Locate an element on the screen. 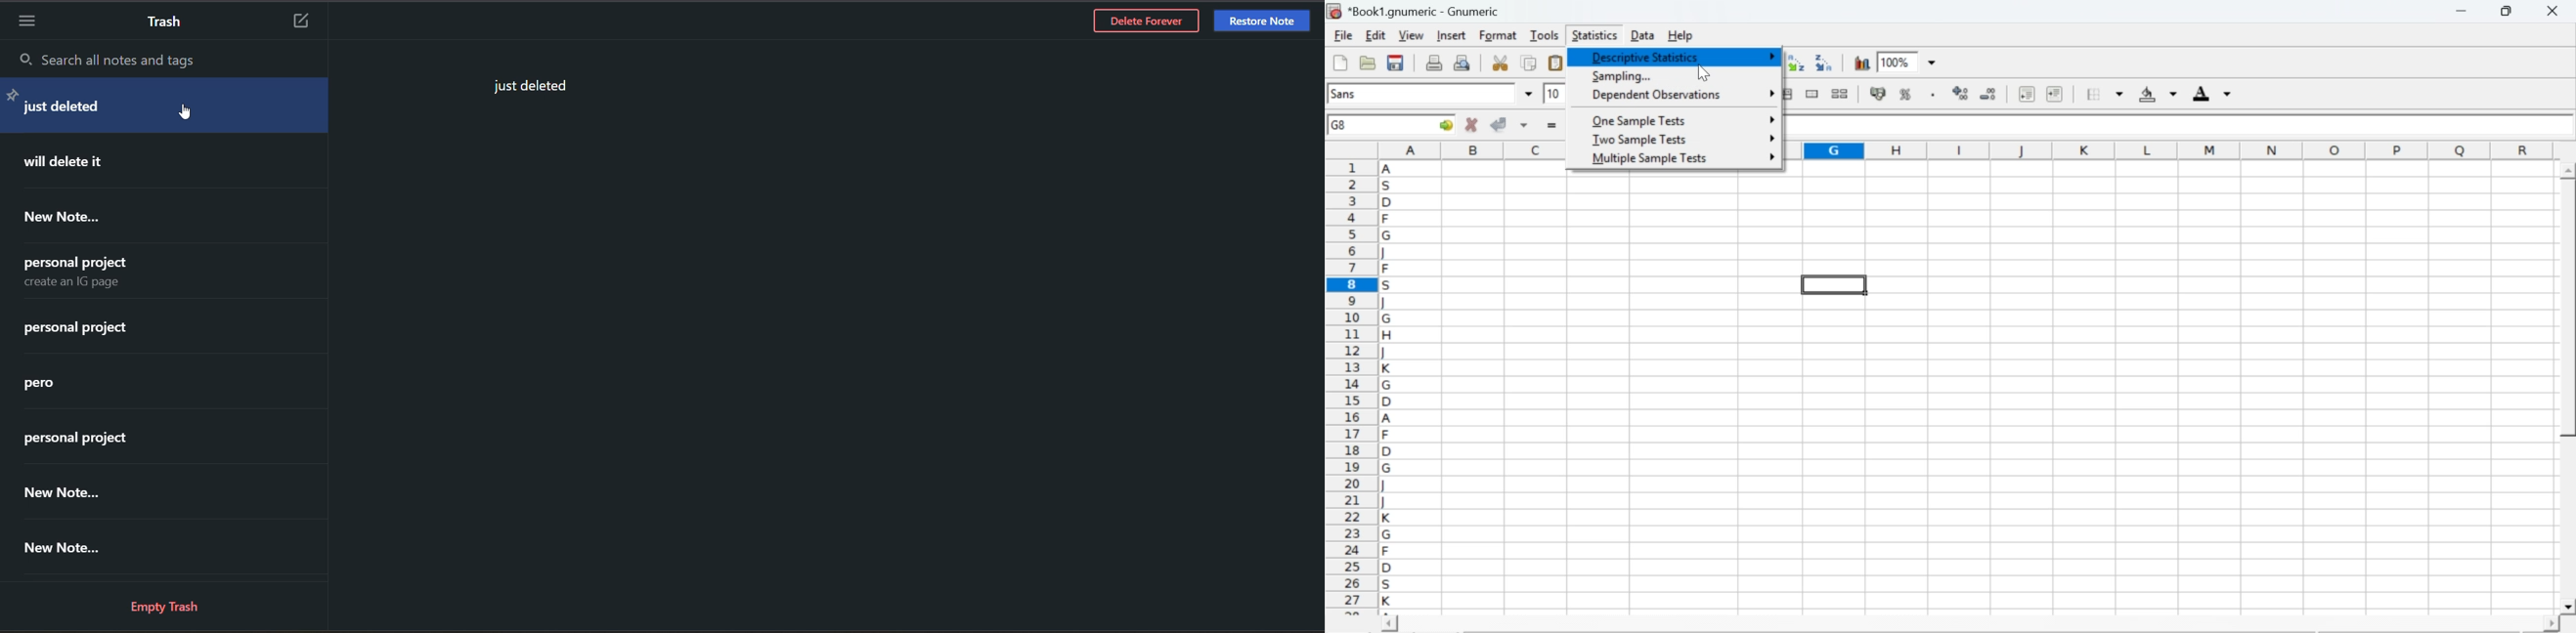  decrease number of decimals displayed is located at coordinates (1987, 95).